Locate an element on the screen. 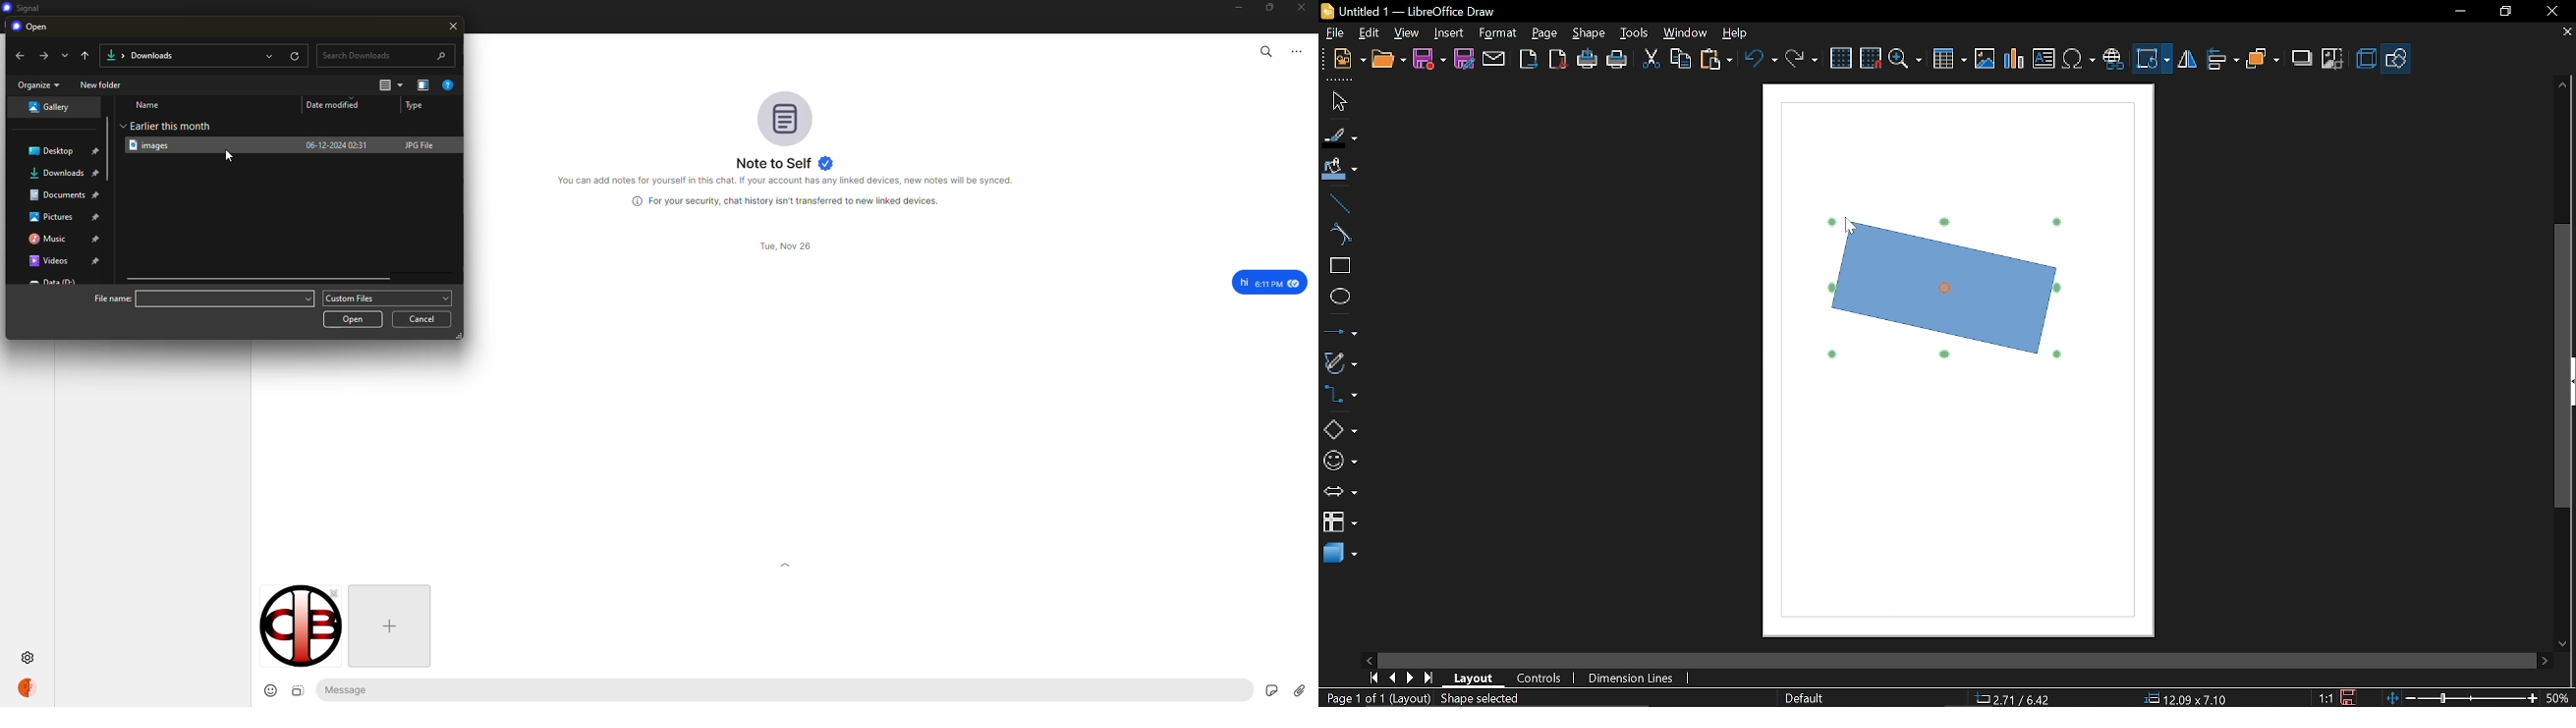  restore down is located at coordinates (2505, 12).